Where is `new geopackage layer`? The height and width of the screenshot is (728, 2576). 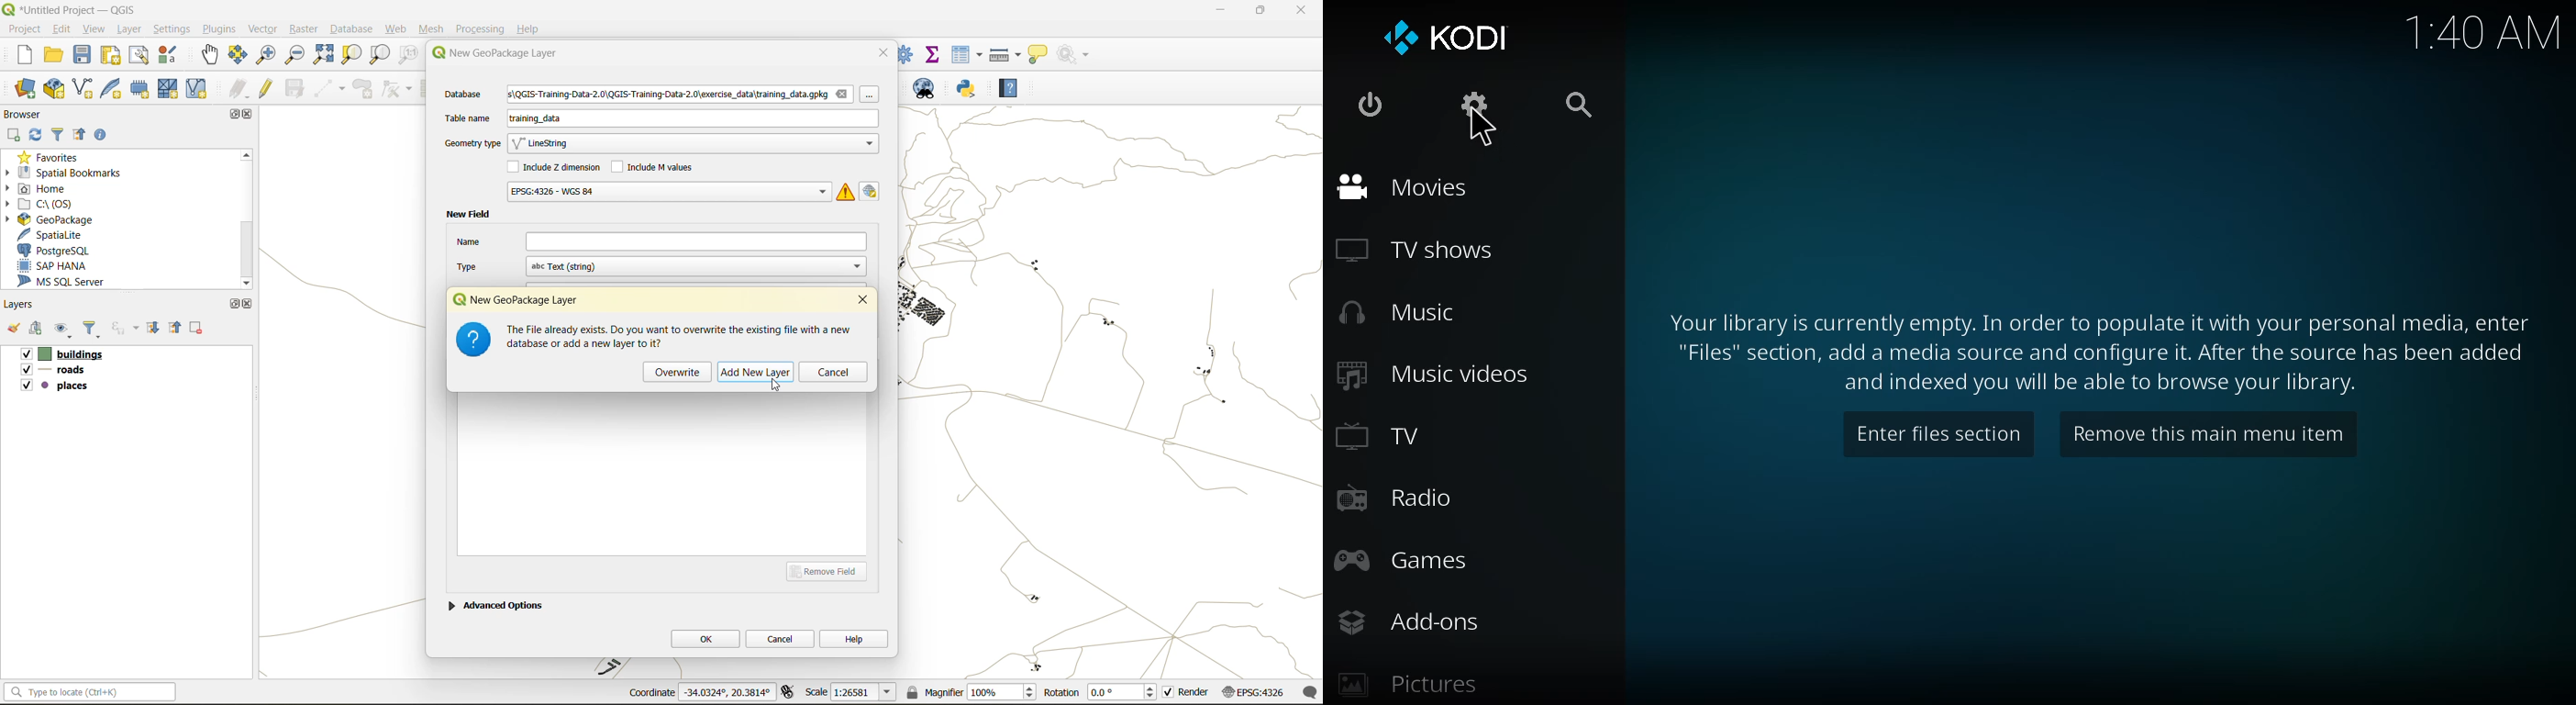 new geopackage layer is located at coordinates (523, 299).